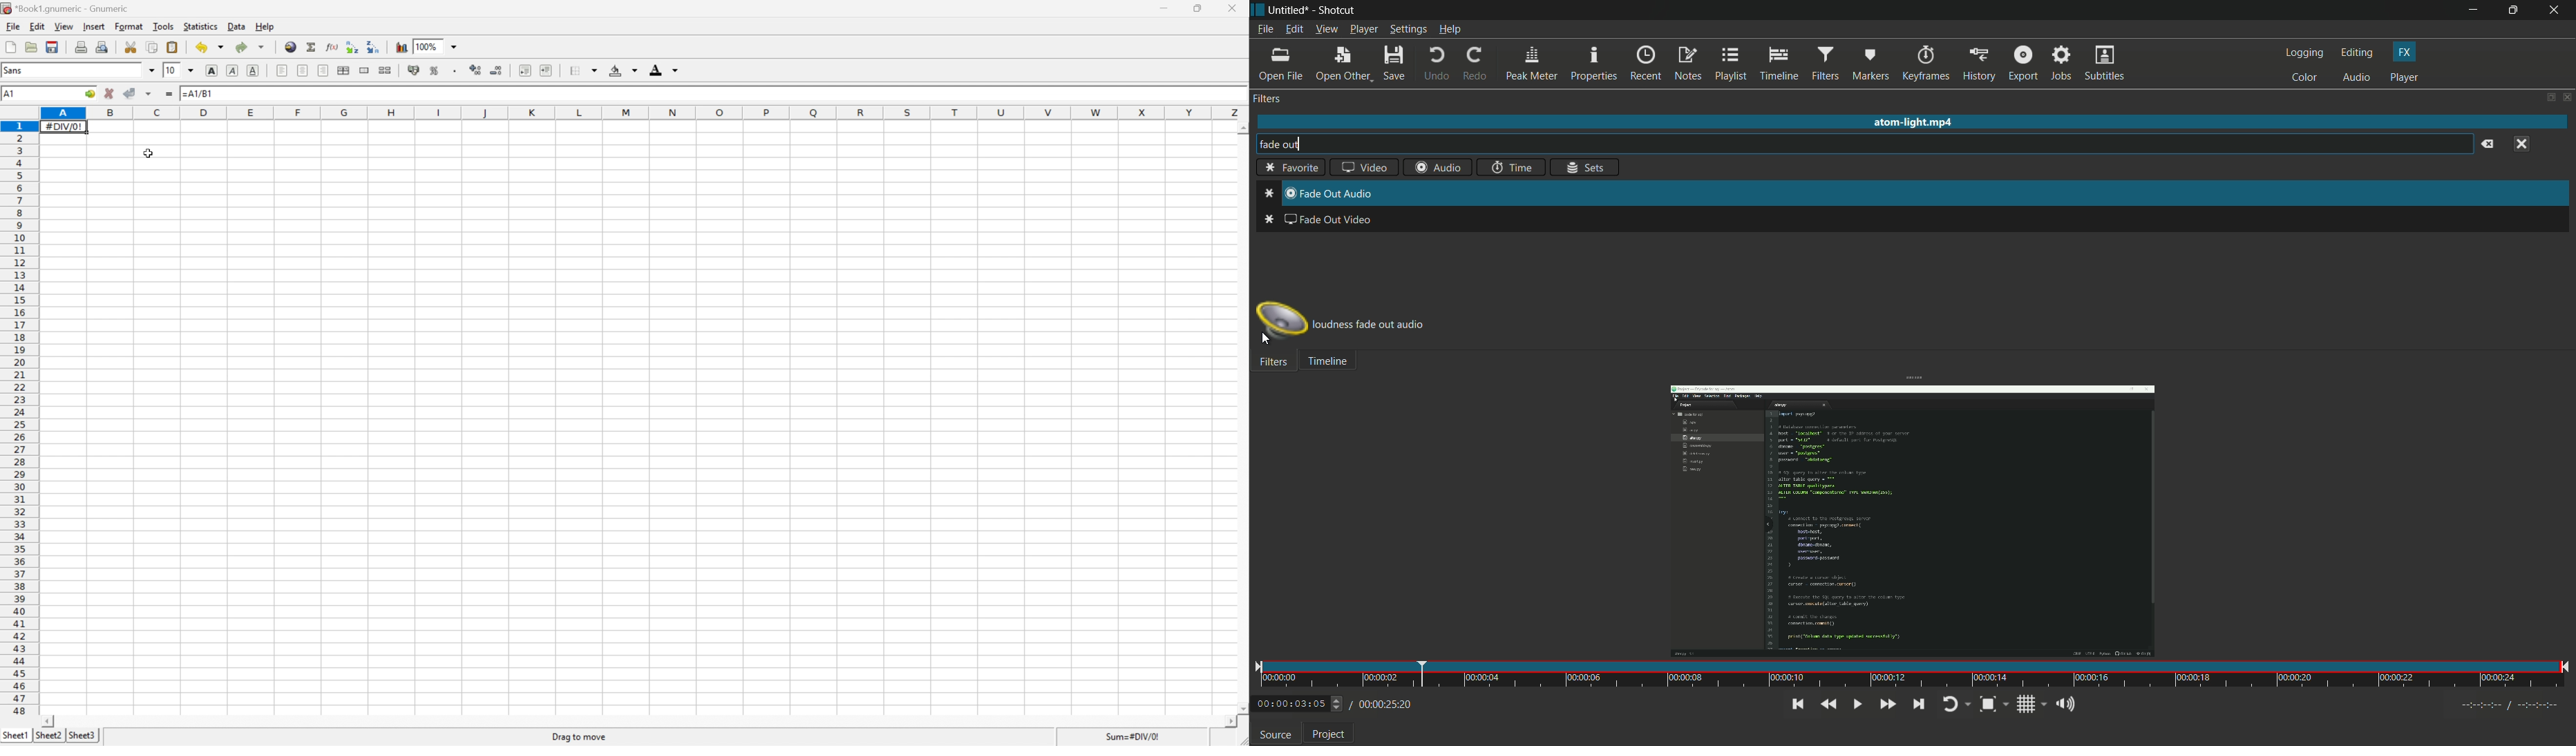 Image resolution: width=2576 pixels, height=756 pixels. I want to click on Drop down, so click(593, 70).